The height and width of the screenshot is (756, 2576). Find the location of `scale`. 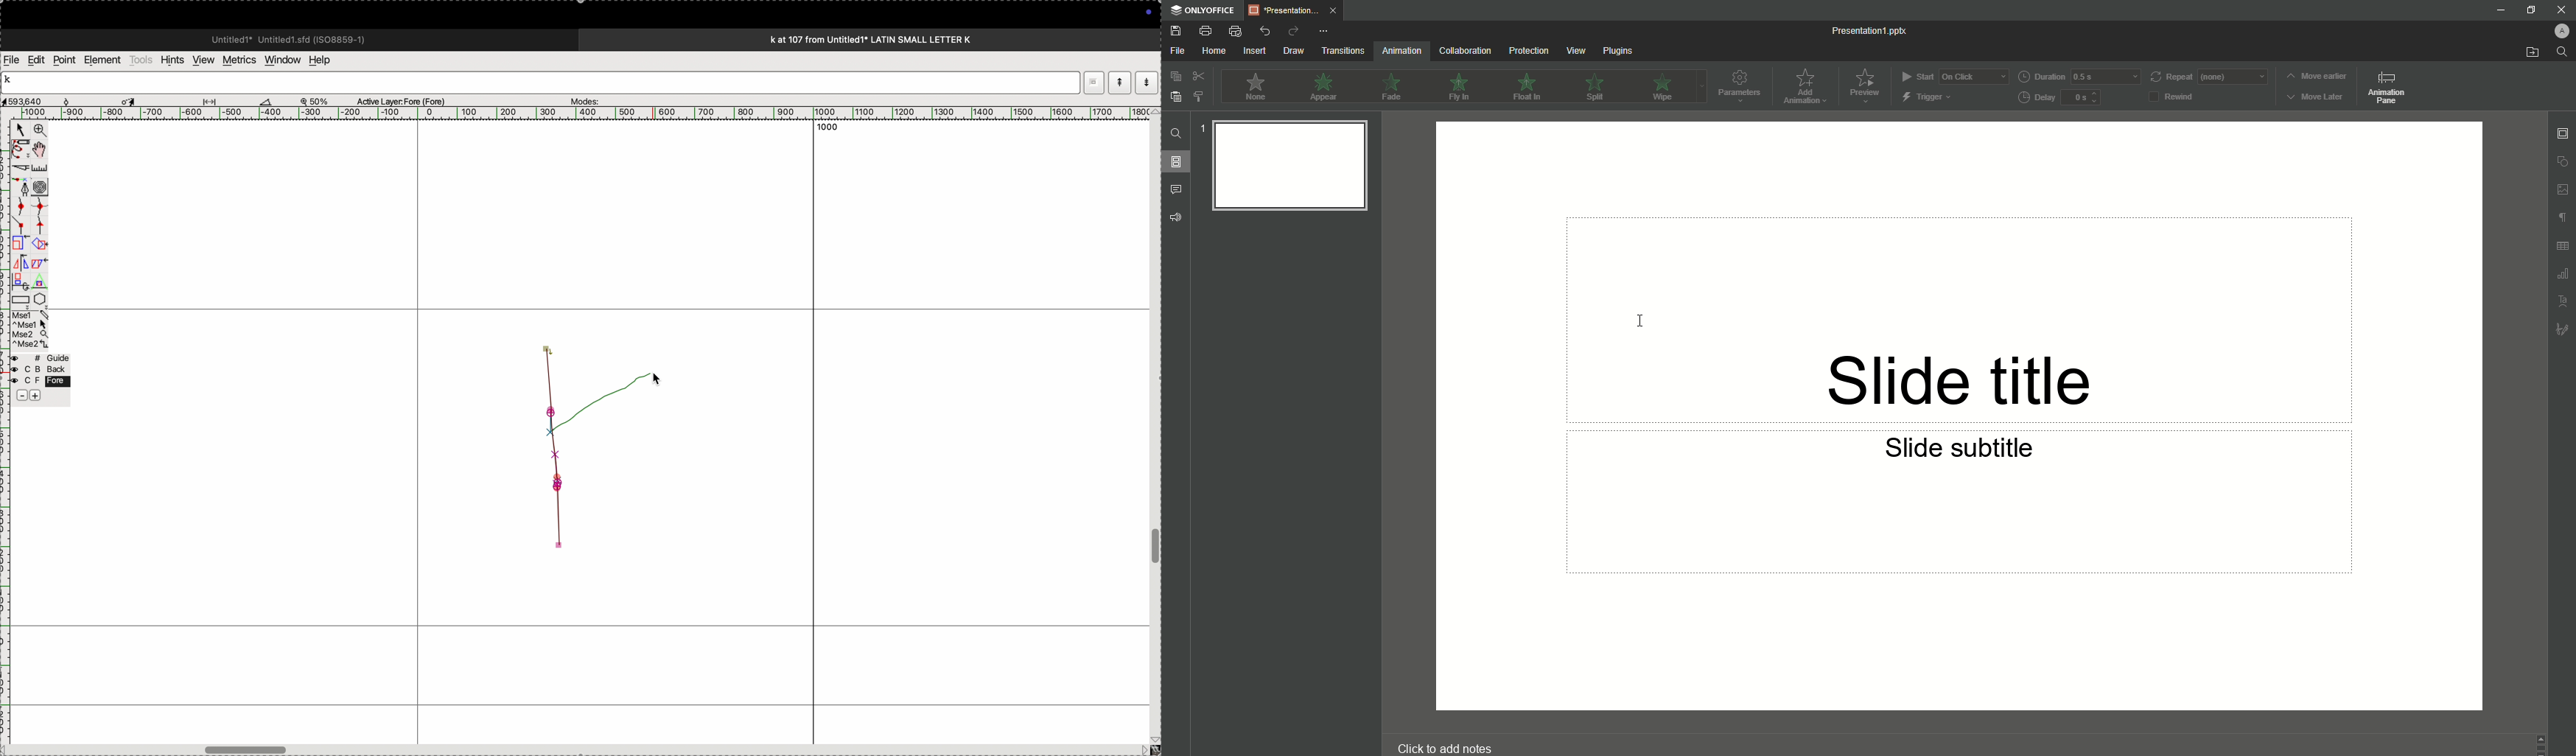

scale is located at coordinates (42, 168).